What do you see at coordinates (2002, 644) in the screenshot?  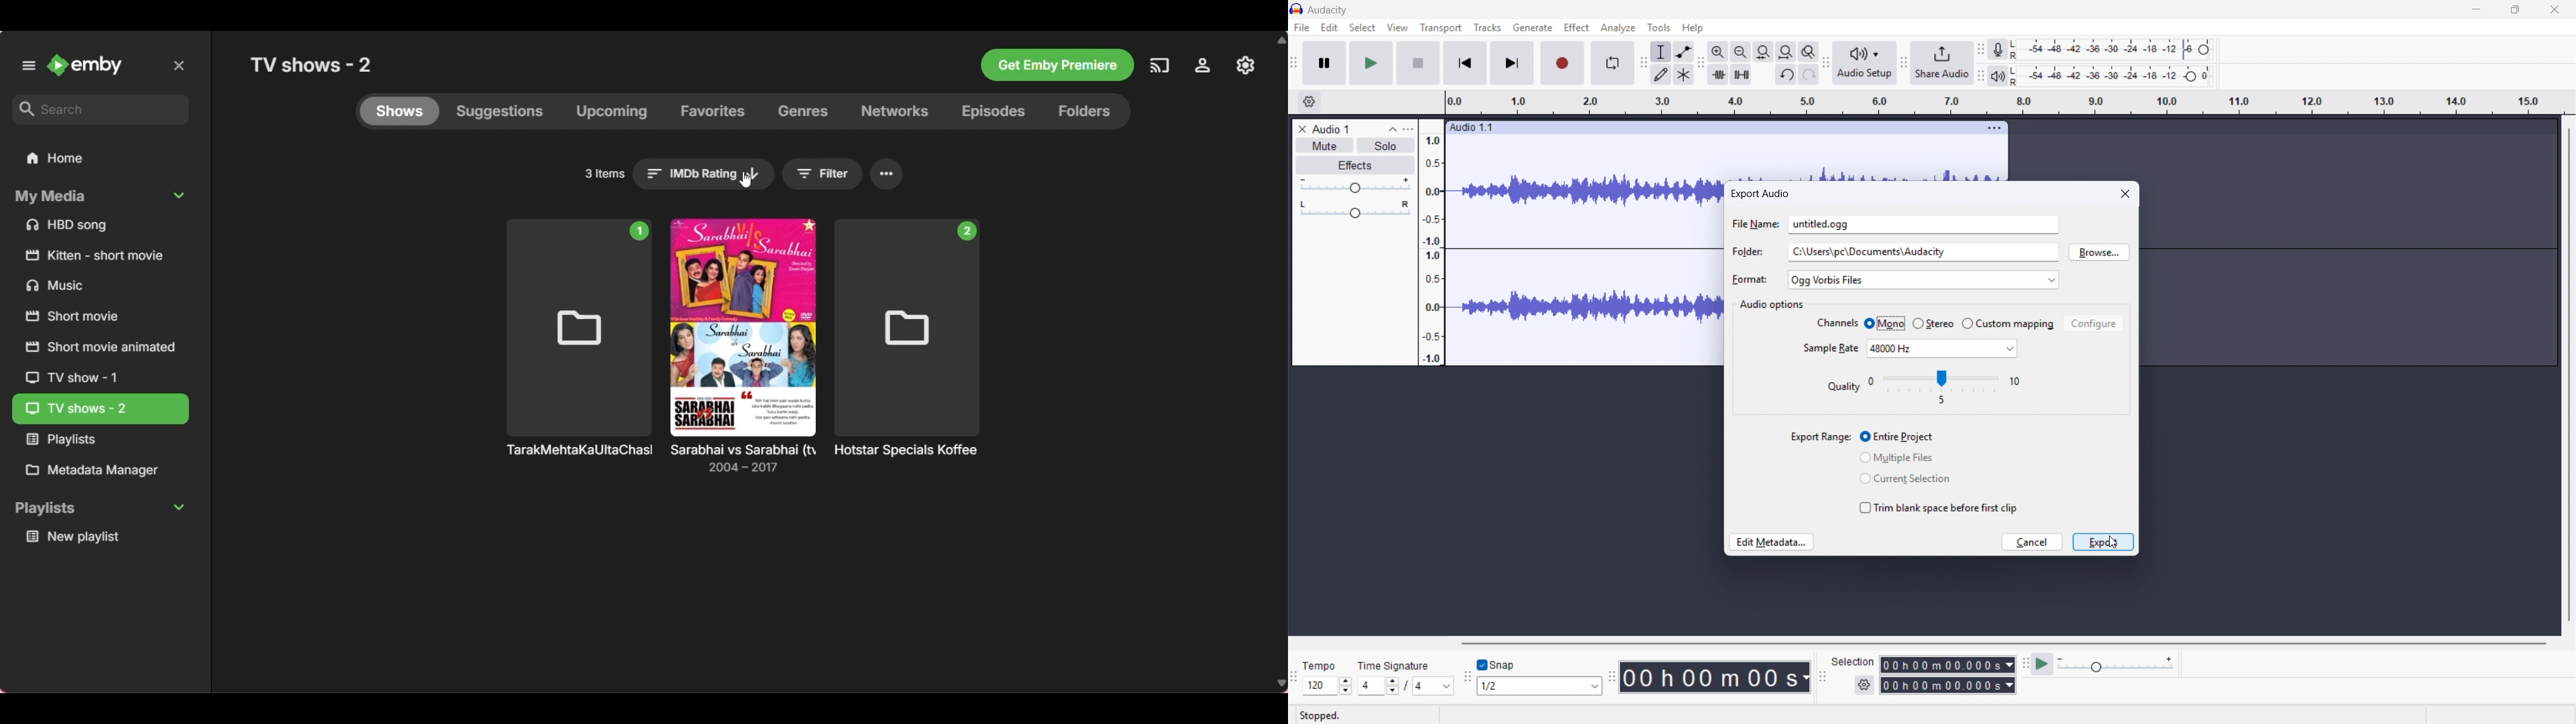 I see `Horizontal scroll bar ` at bounding box center [2002, 644].